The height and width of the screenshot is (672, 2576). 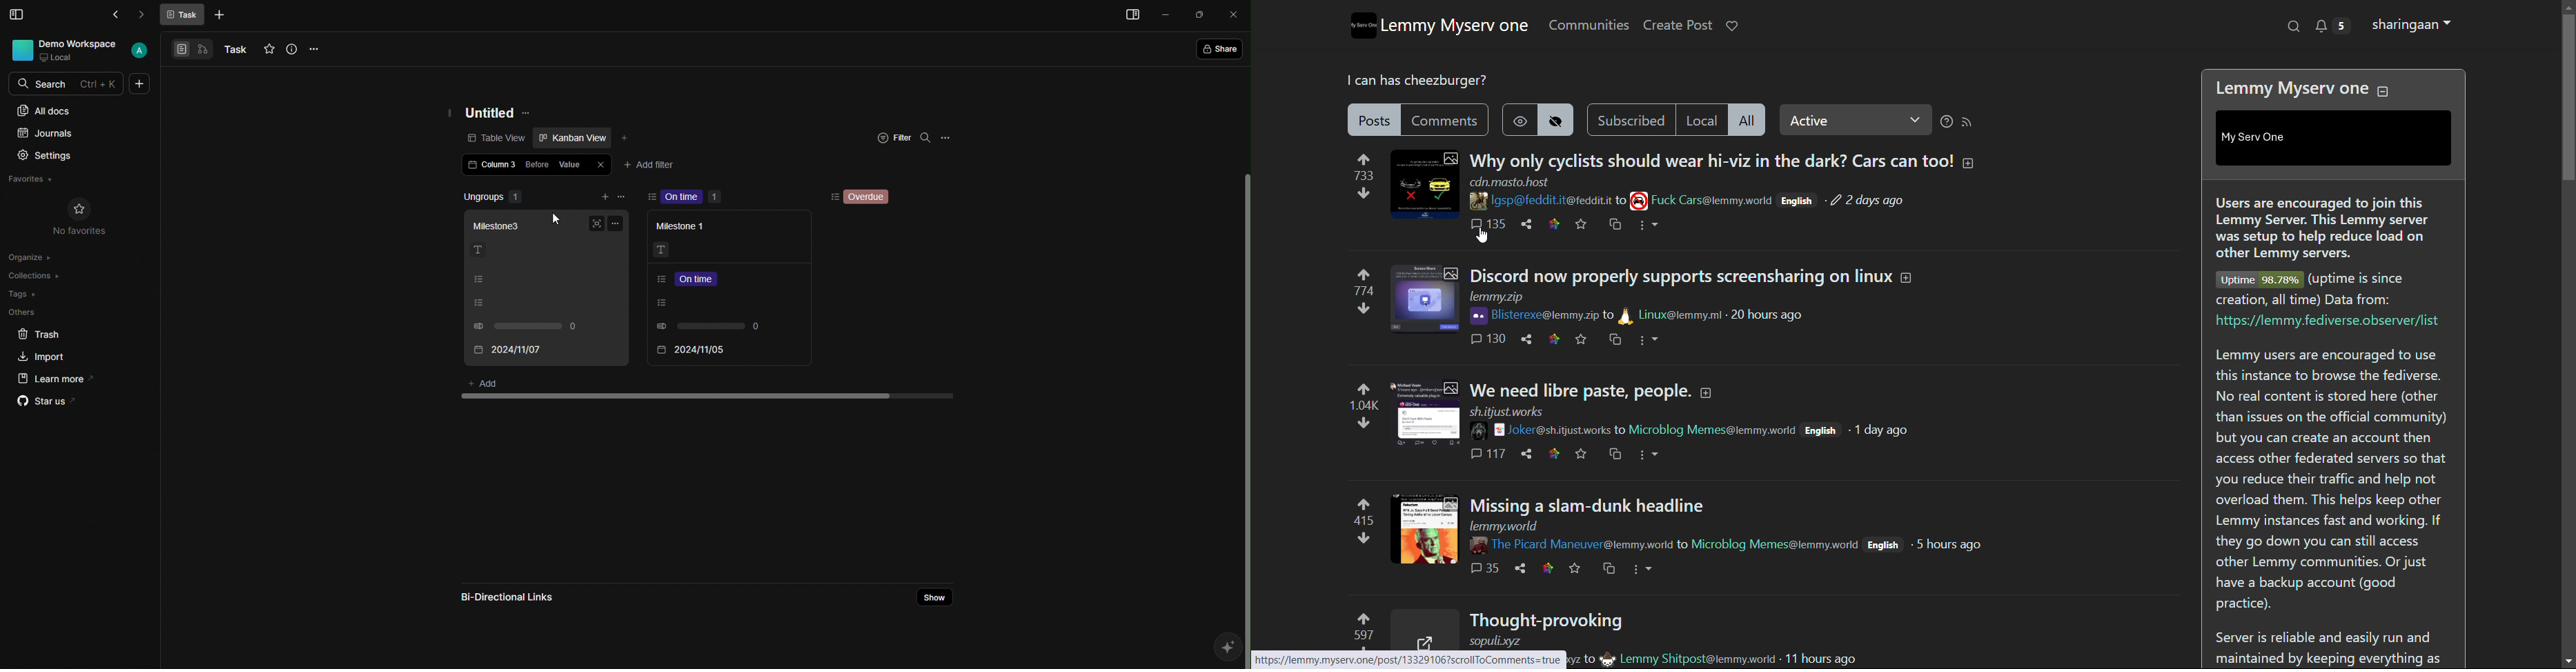 I want to click on language, so click(x=1799, y=200).